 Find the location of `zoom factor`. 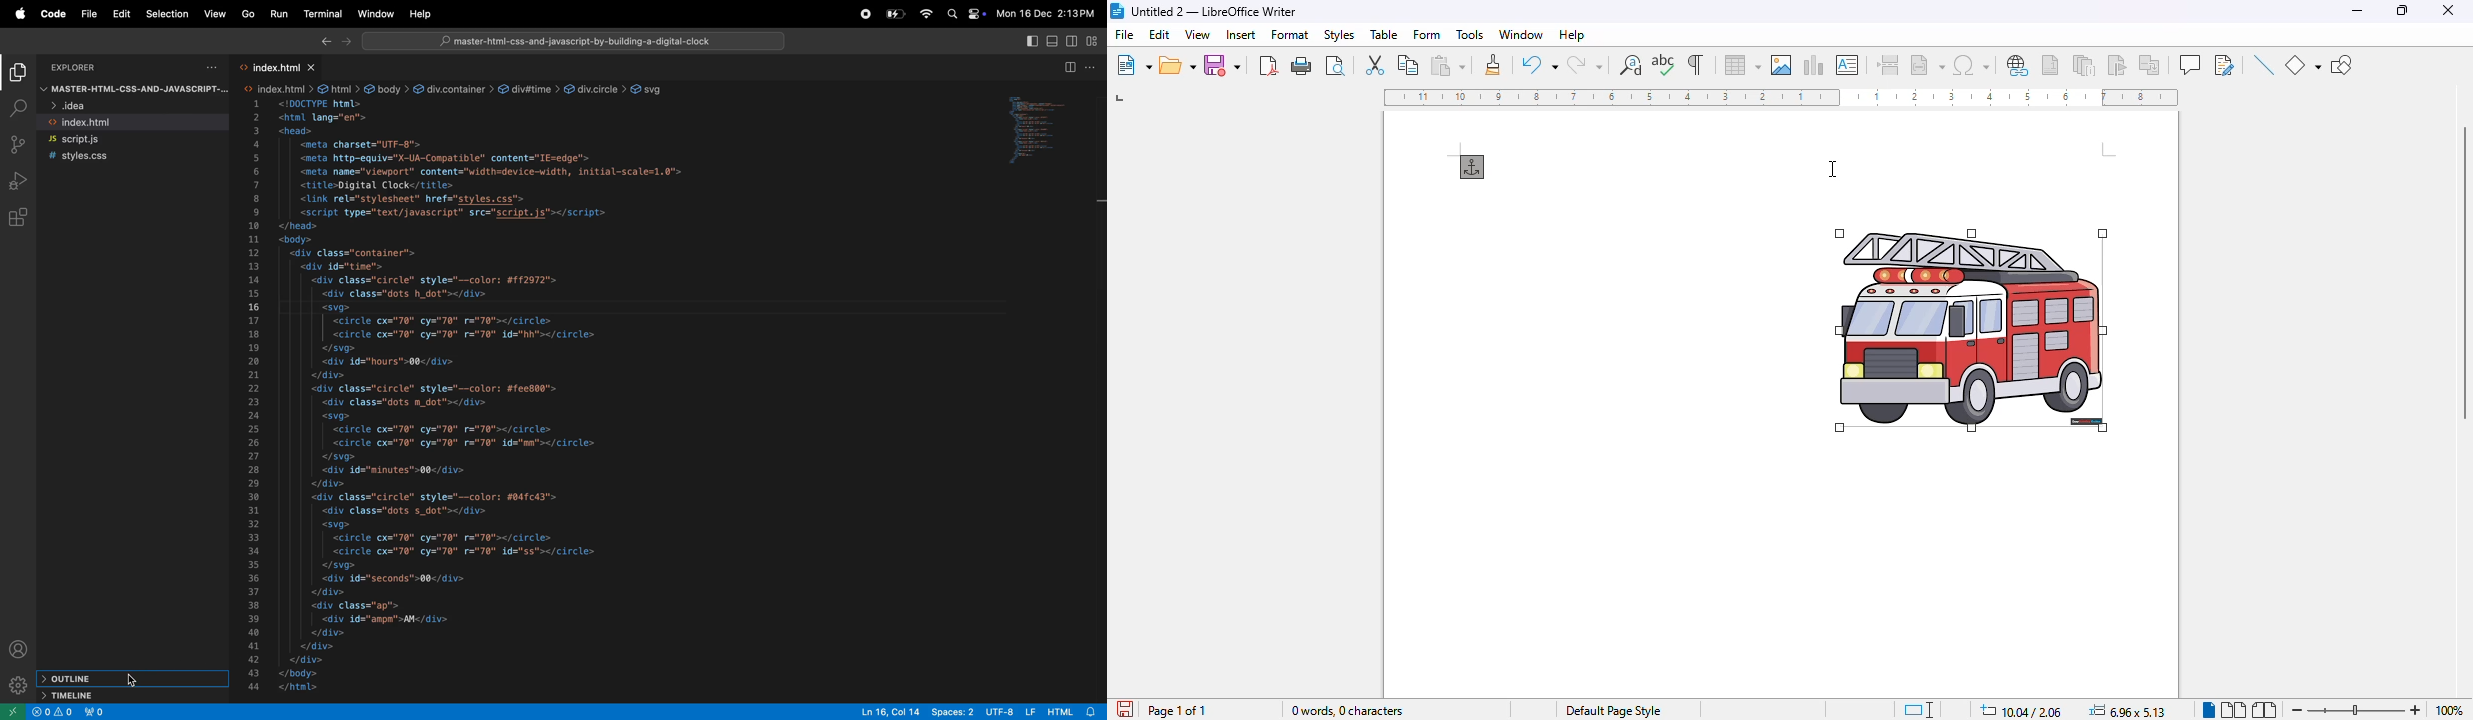

zoom factor is located at coordinates (2449, 710).